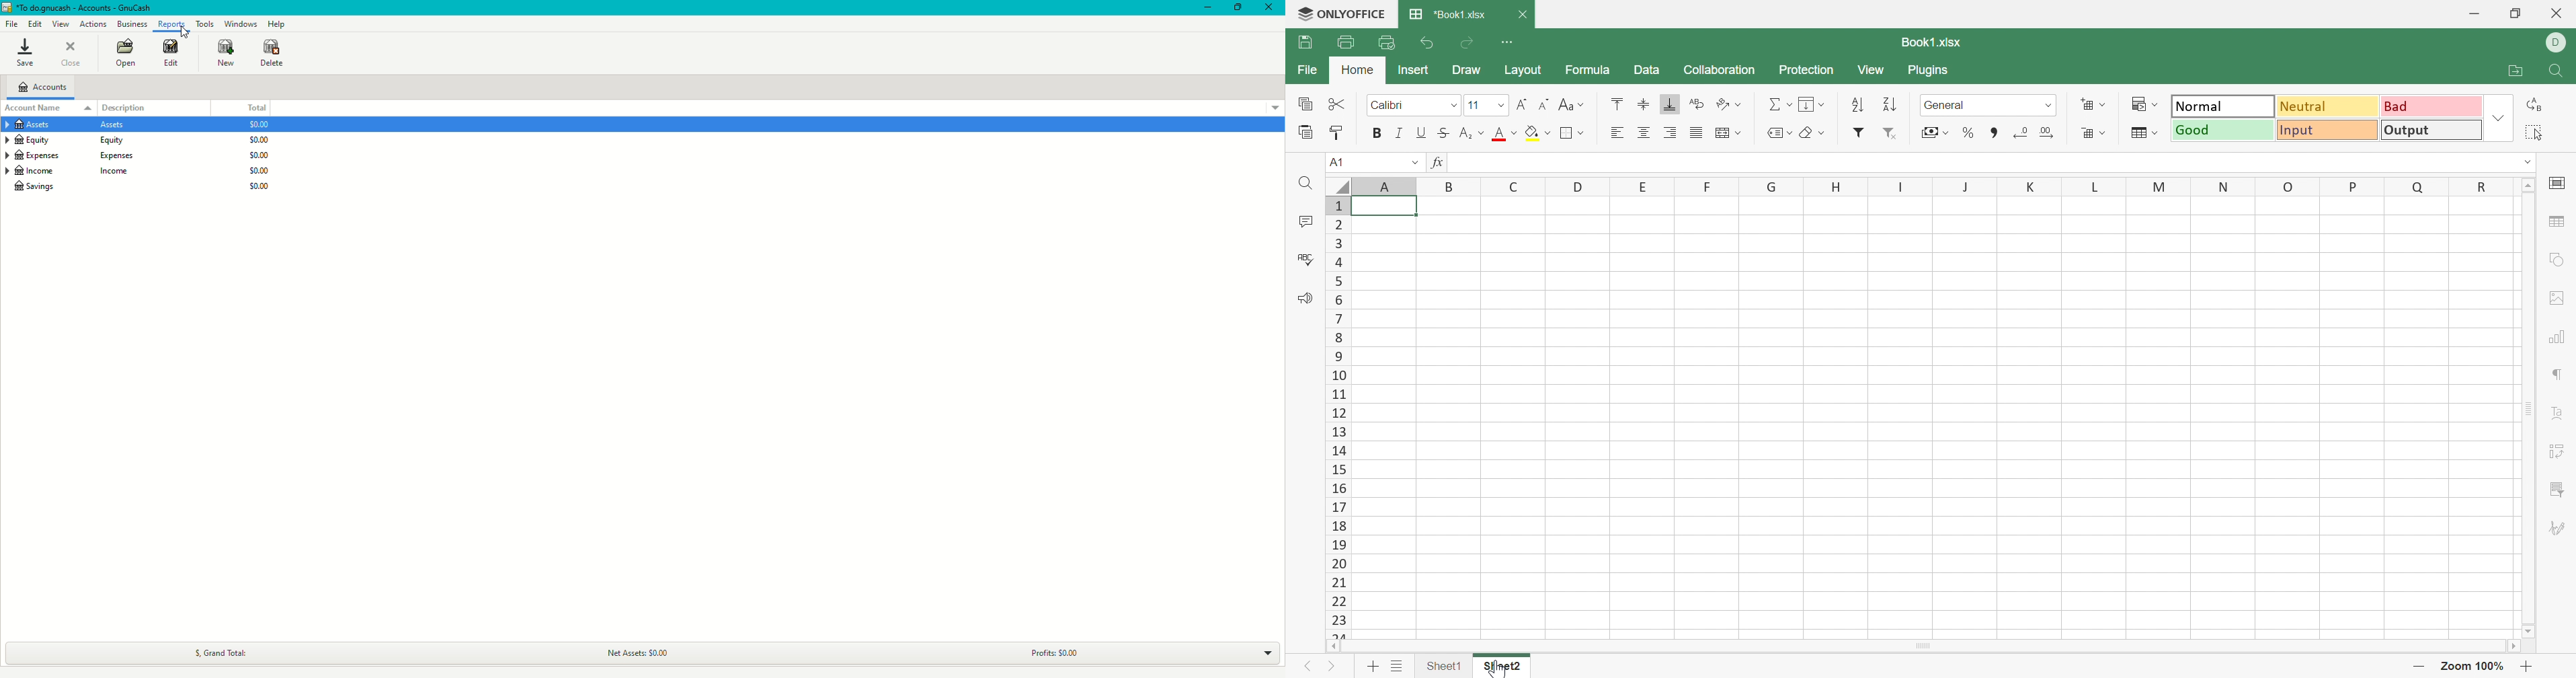 The height and width of the screenshot is (700, 2576). Describe the element at coordinates (1457, 105) in the screenshot. I see `Drop Down` at that location.